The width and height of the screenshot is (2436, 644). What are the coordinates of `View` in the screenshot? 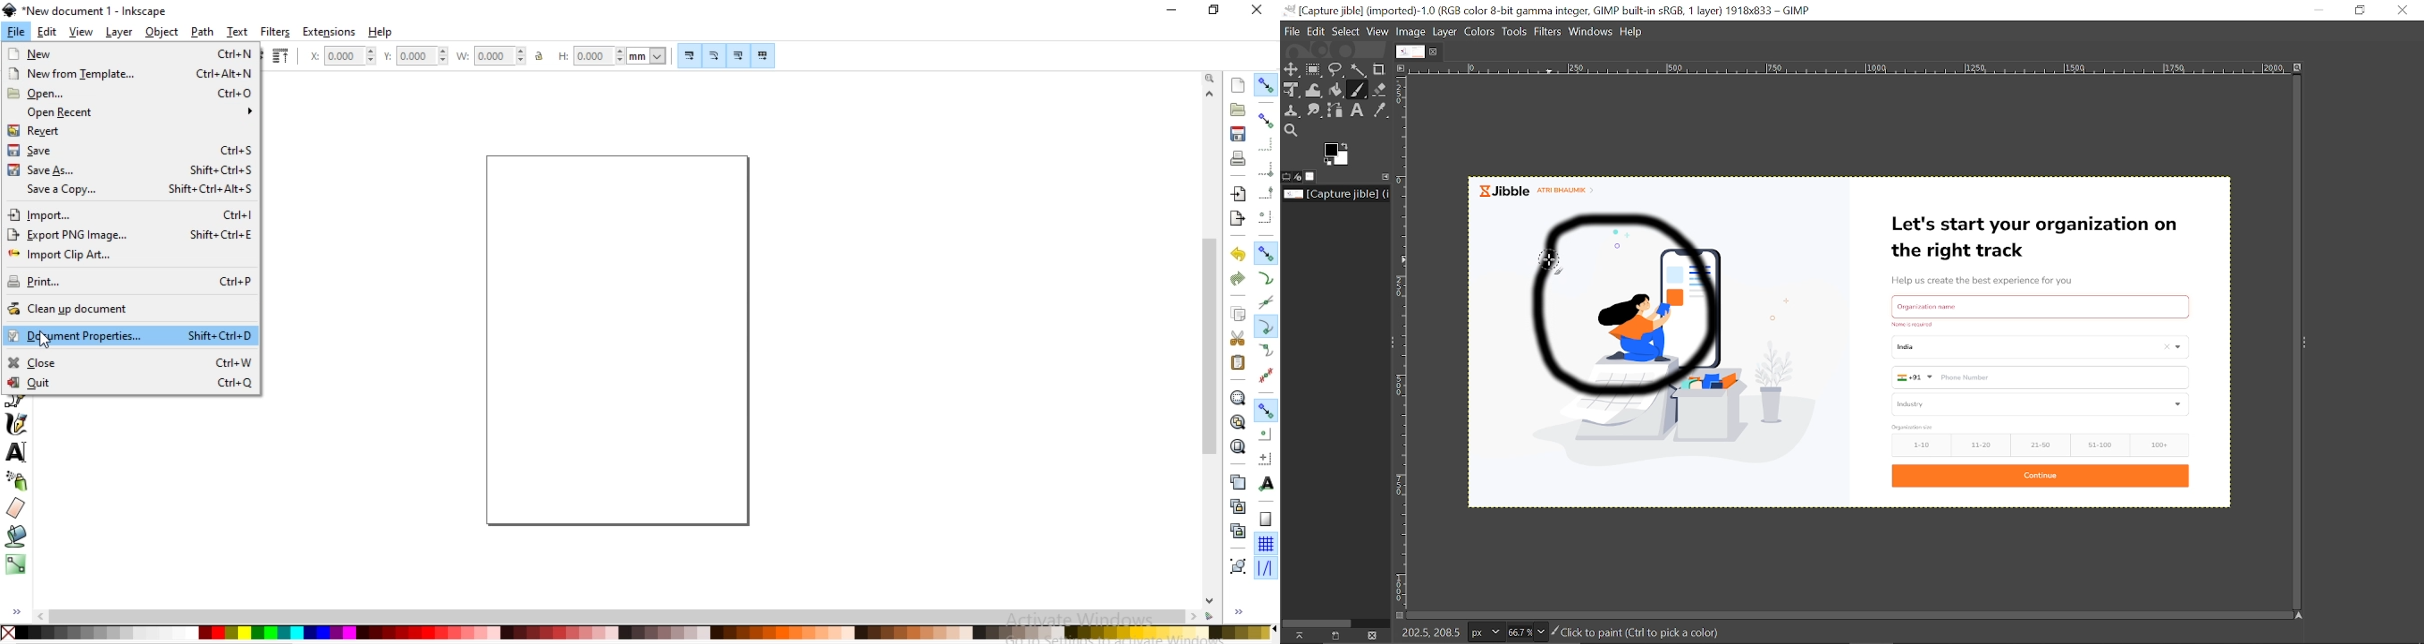 It's located at (1377, 32).